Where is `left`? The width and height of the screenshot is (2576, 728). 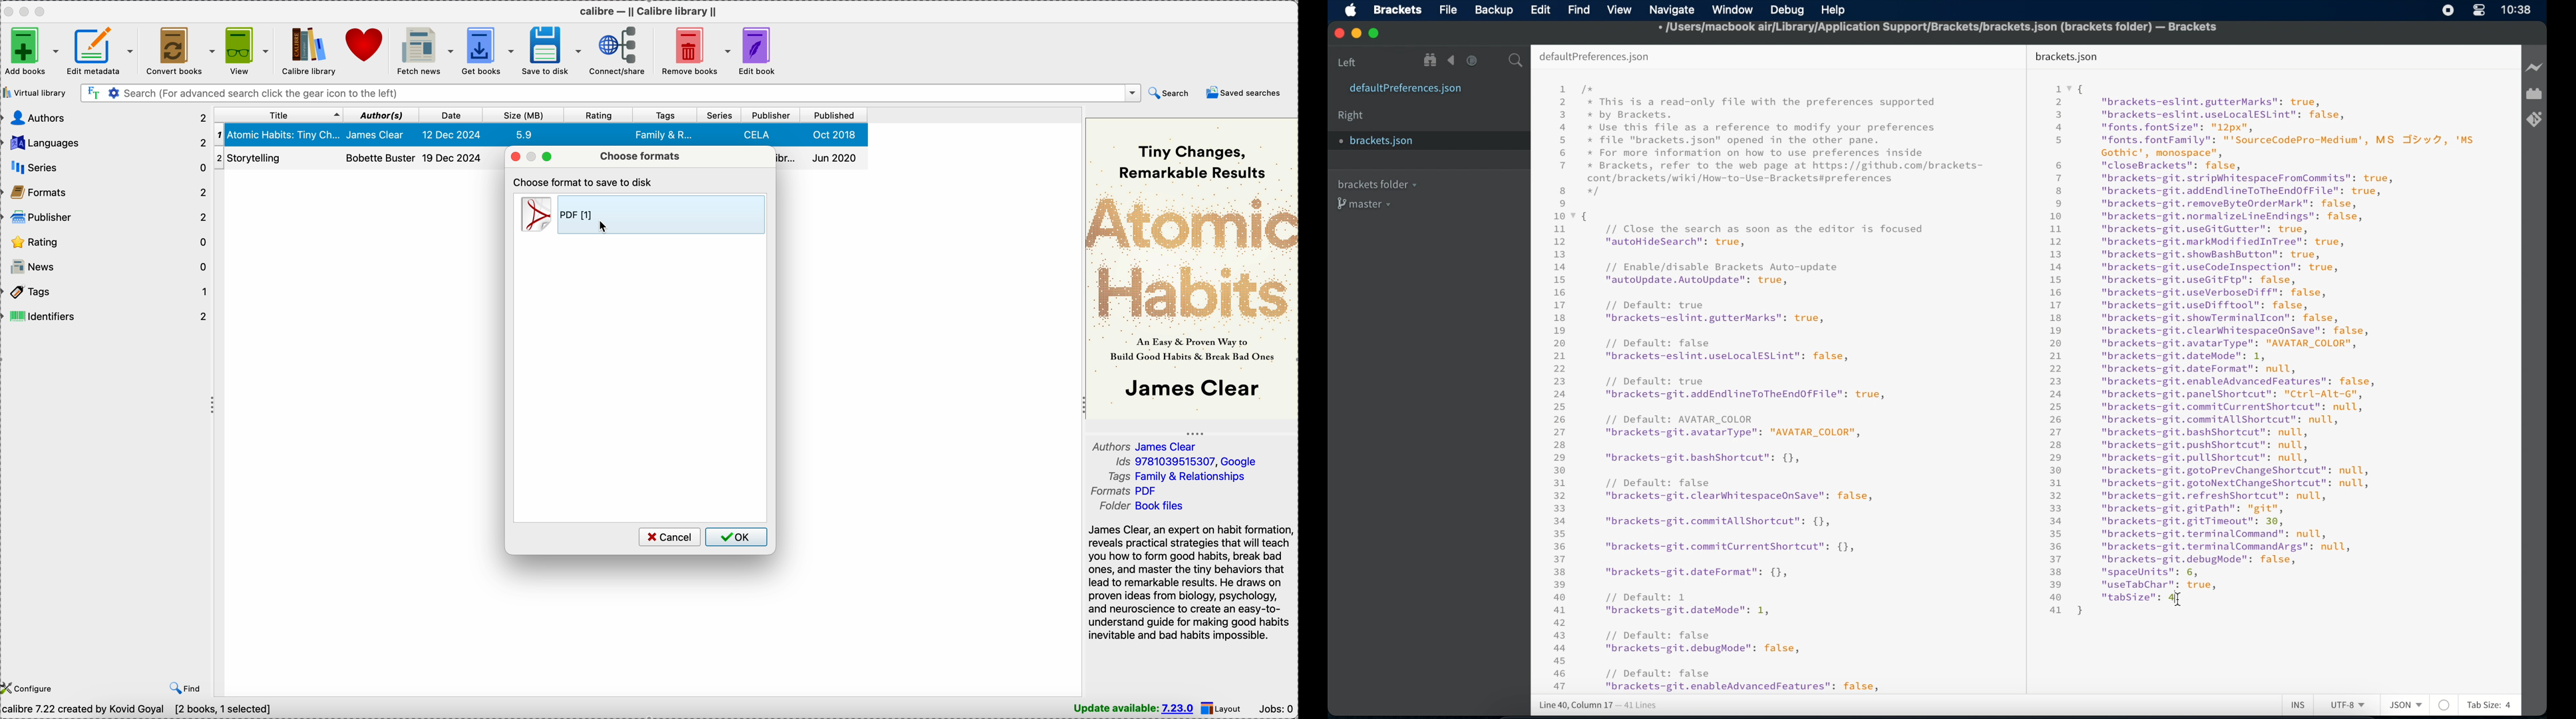 left is located at coordinates (1348, 63).